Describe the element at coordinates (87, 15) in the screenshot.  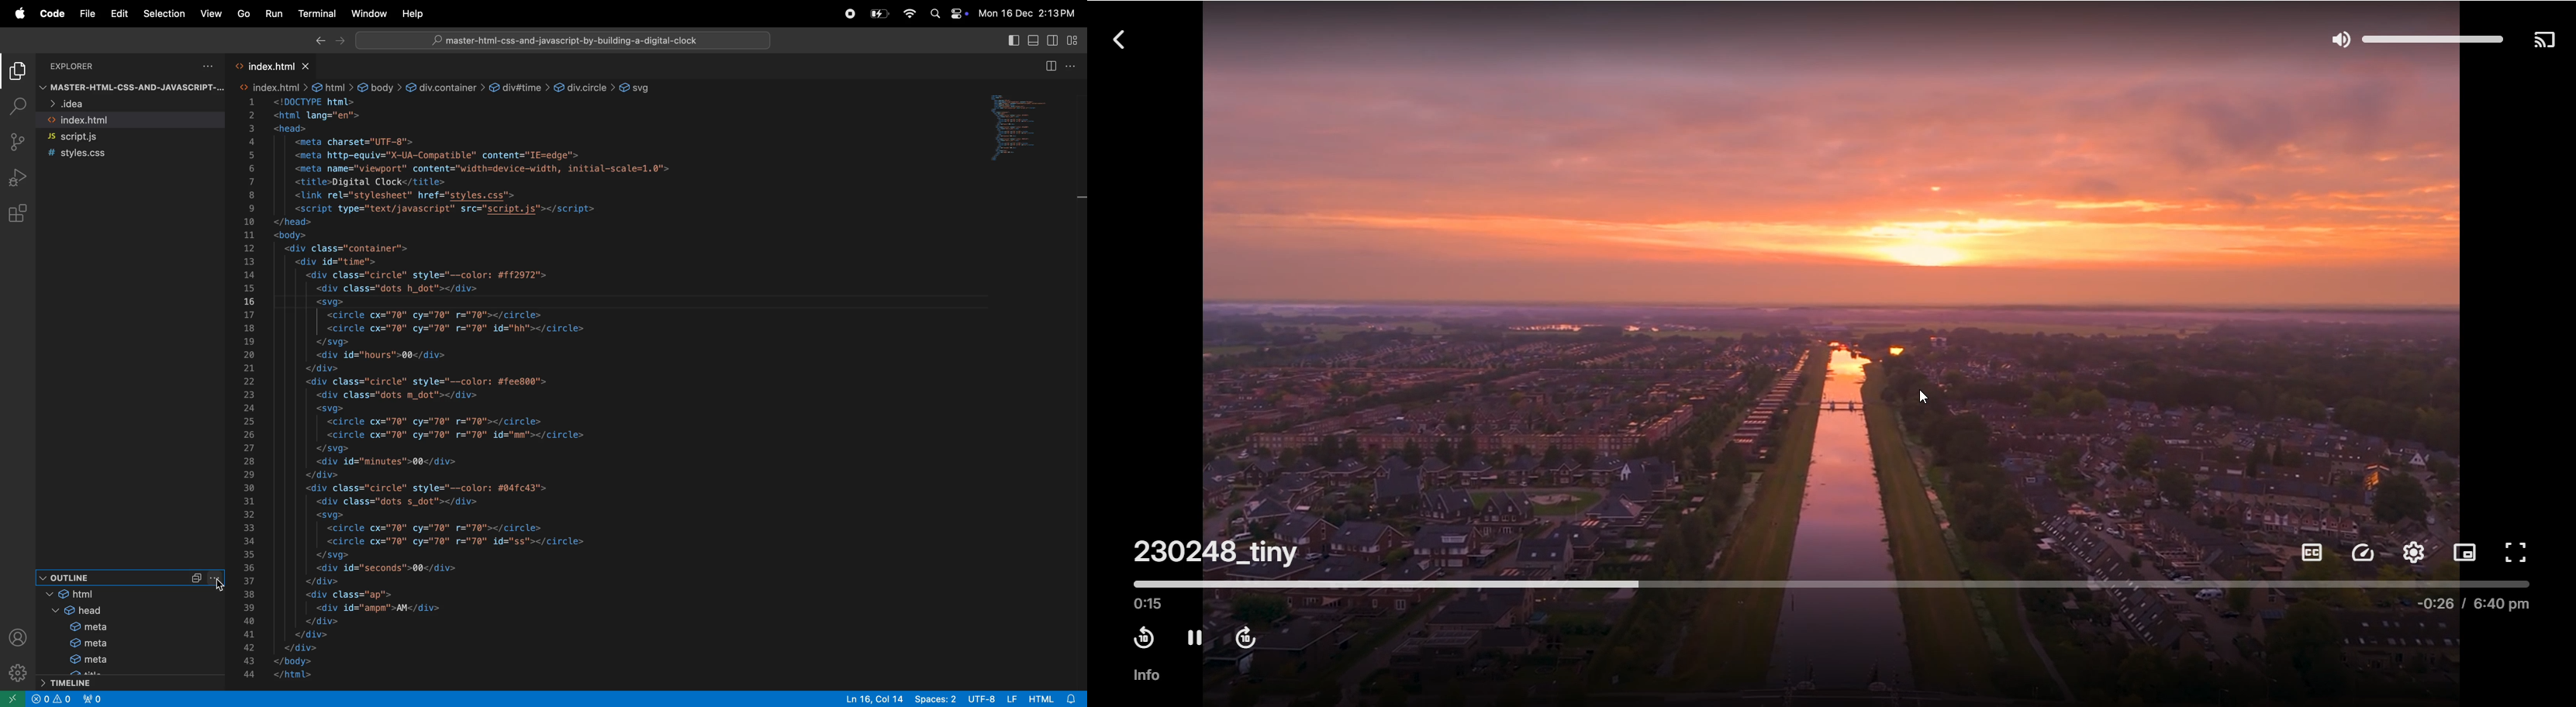
I see `file` at that location.